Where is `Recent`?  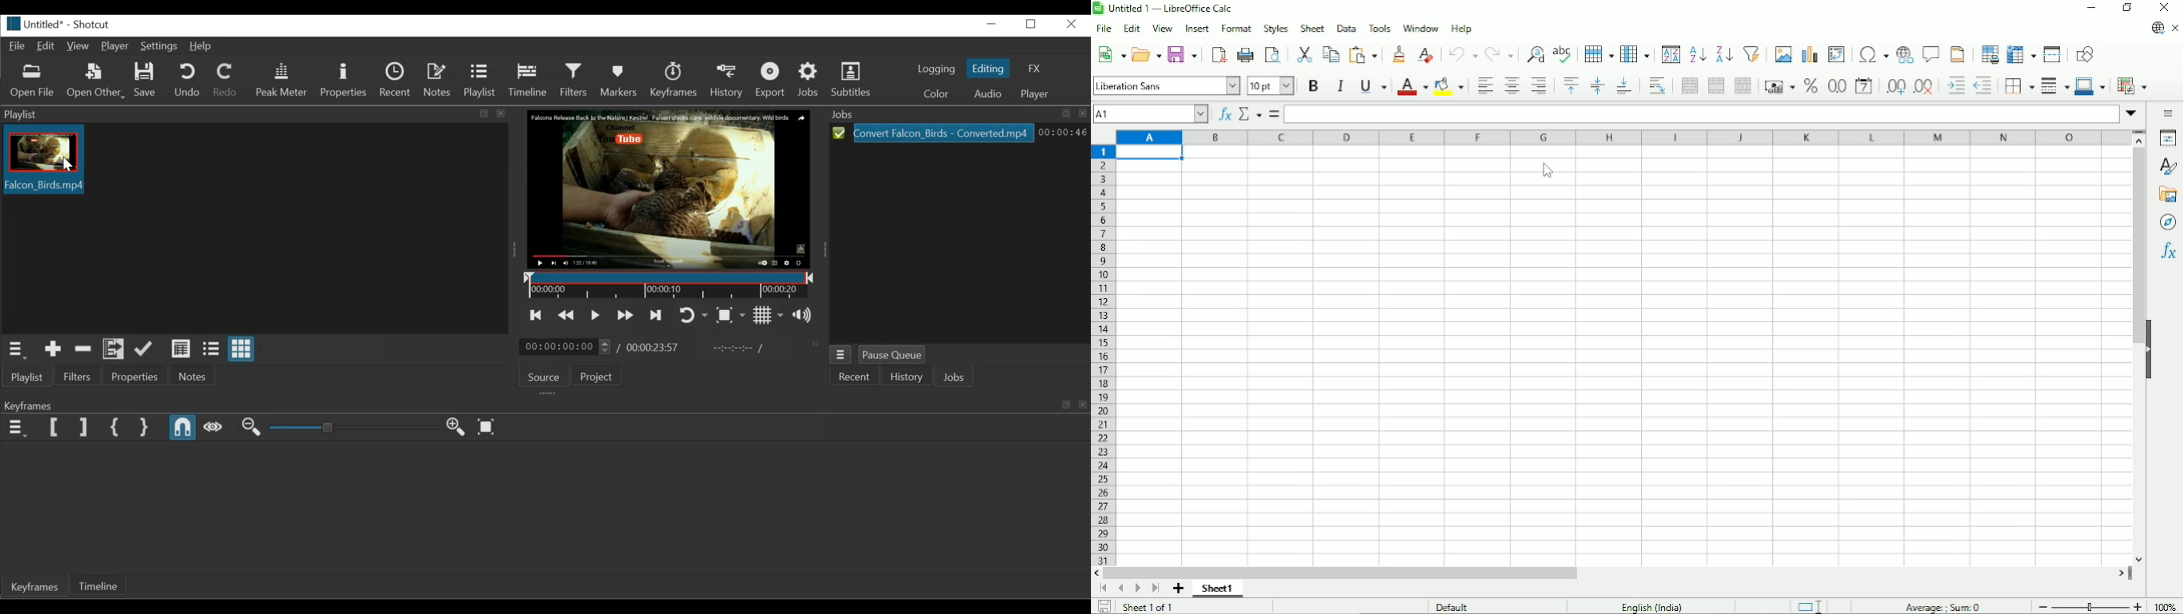
Recent is located at coordinates (395, 79).